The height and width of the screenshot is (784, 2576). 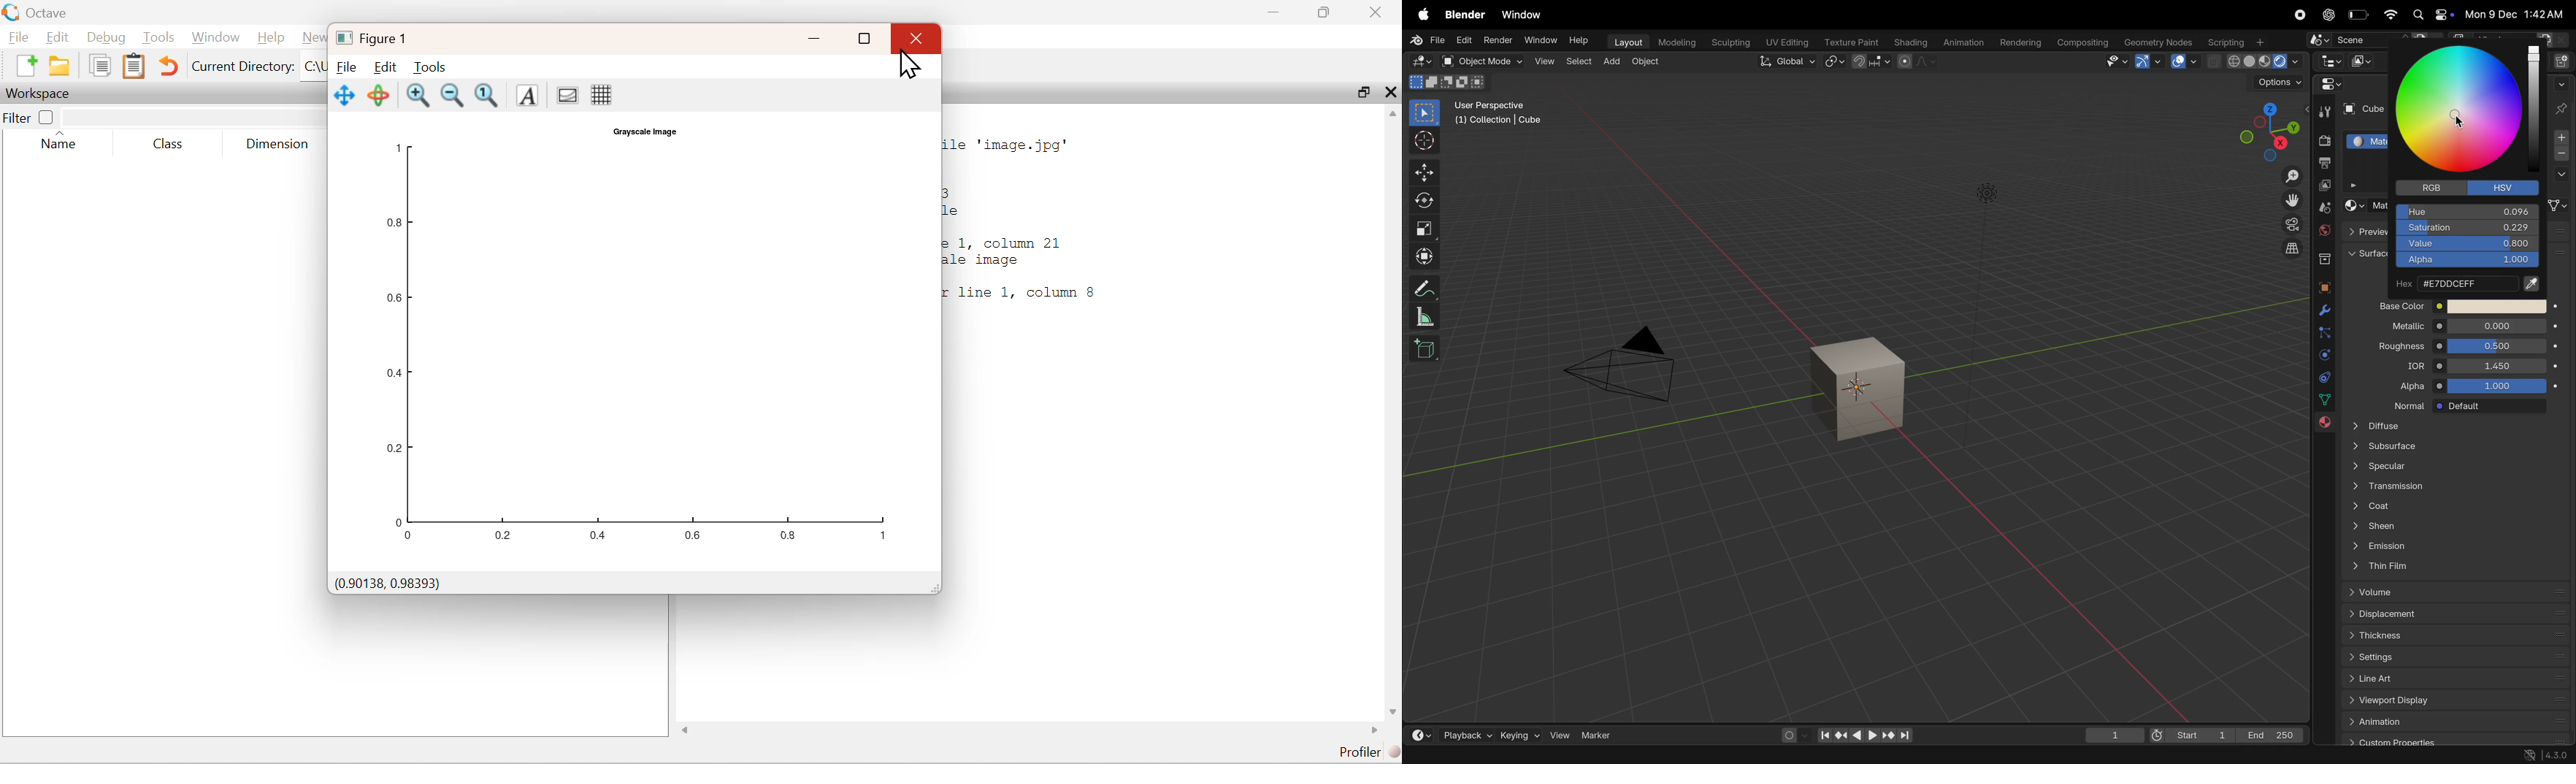 I want to click on End 250, so click(x=2270, y=735).